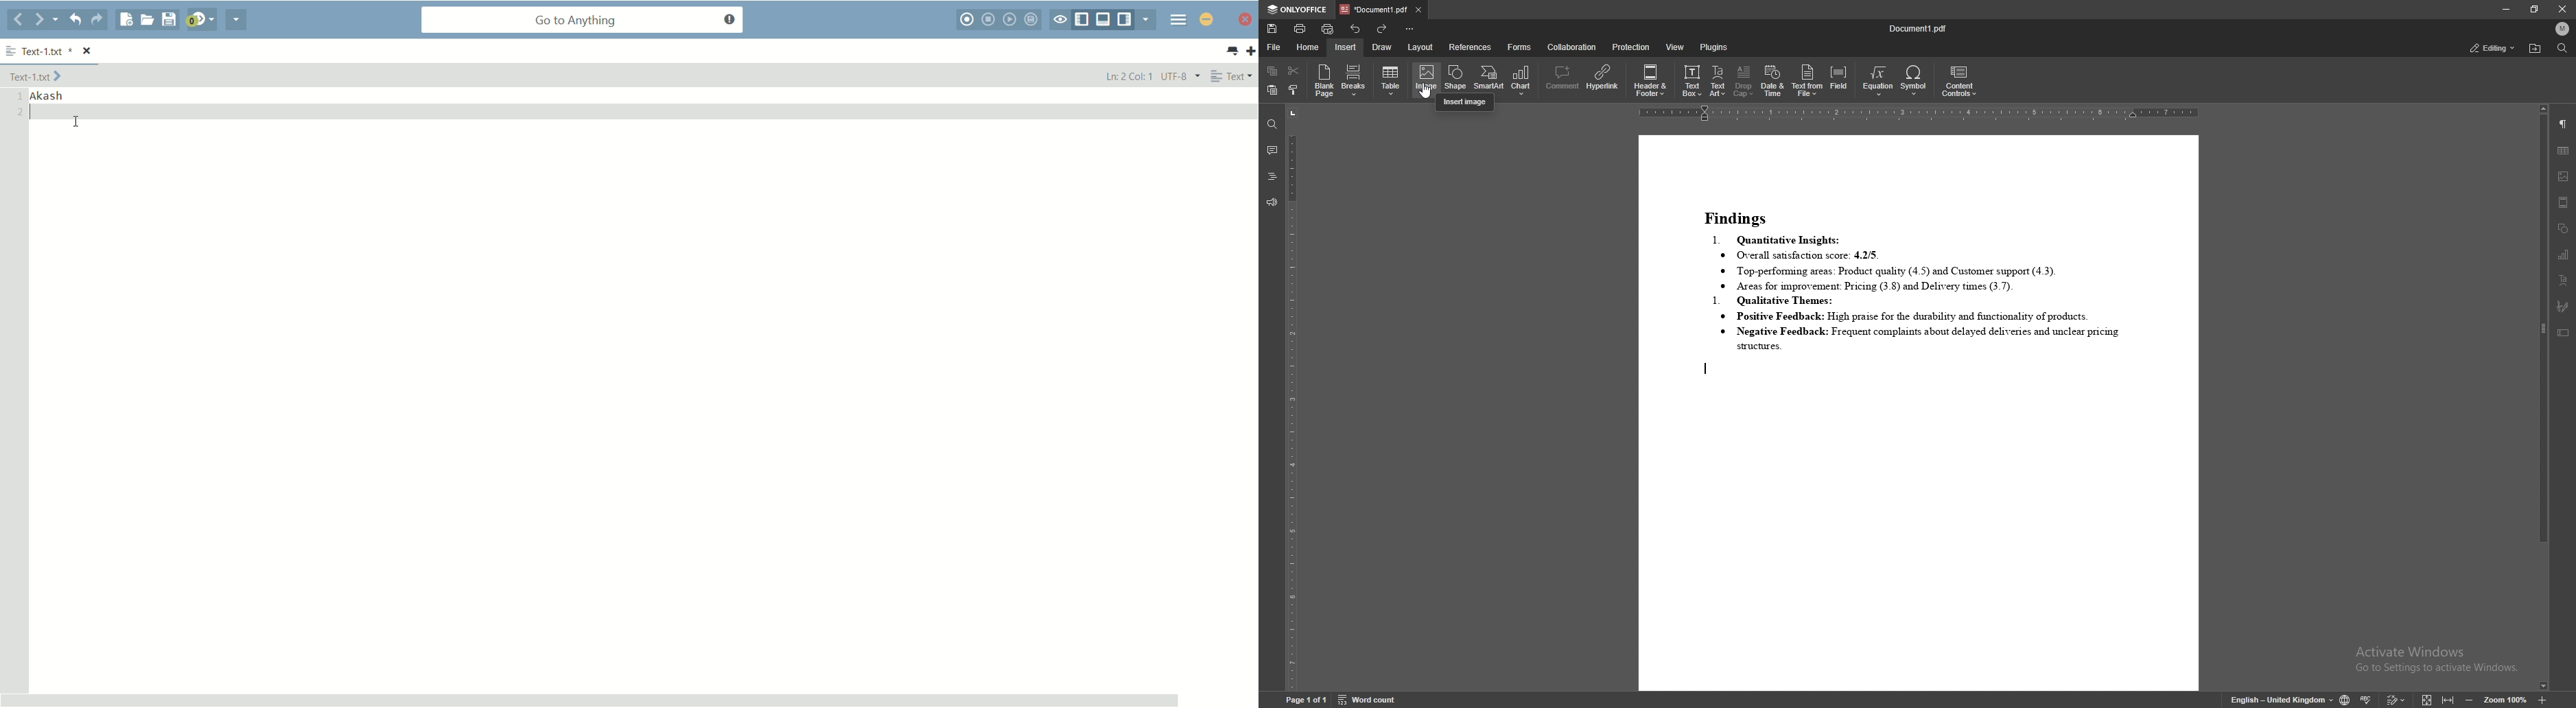 The image size is (2576, 728). Describe the element at coordinates (2562, 306) in the screenshot. I see `signature field` at that location.